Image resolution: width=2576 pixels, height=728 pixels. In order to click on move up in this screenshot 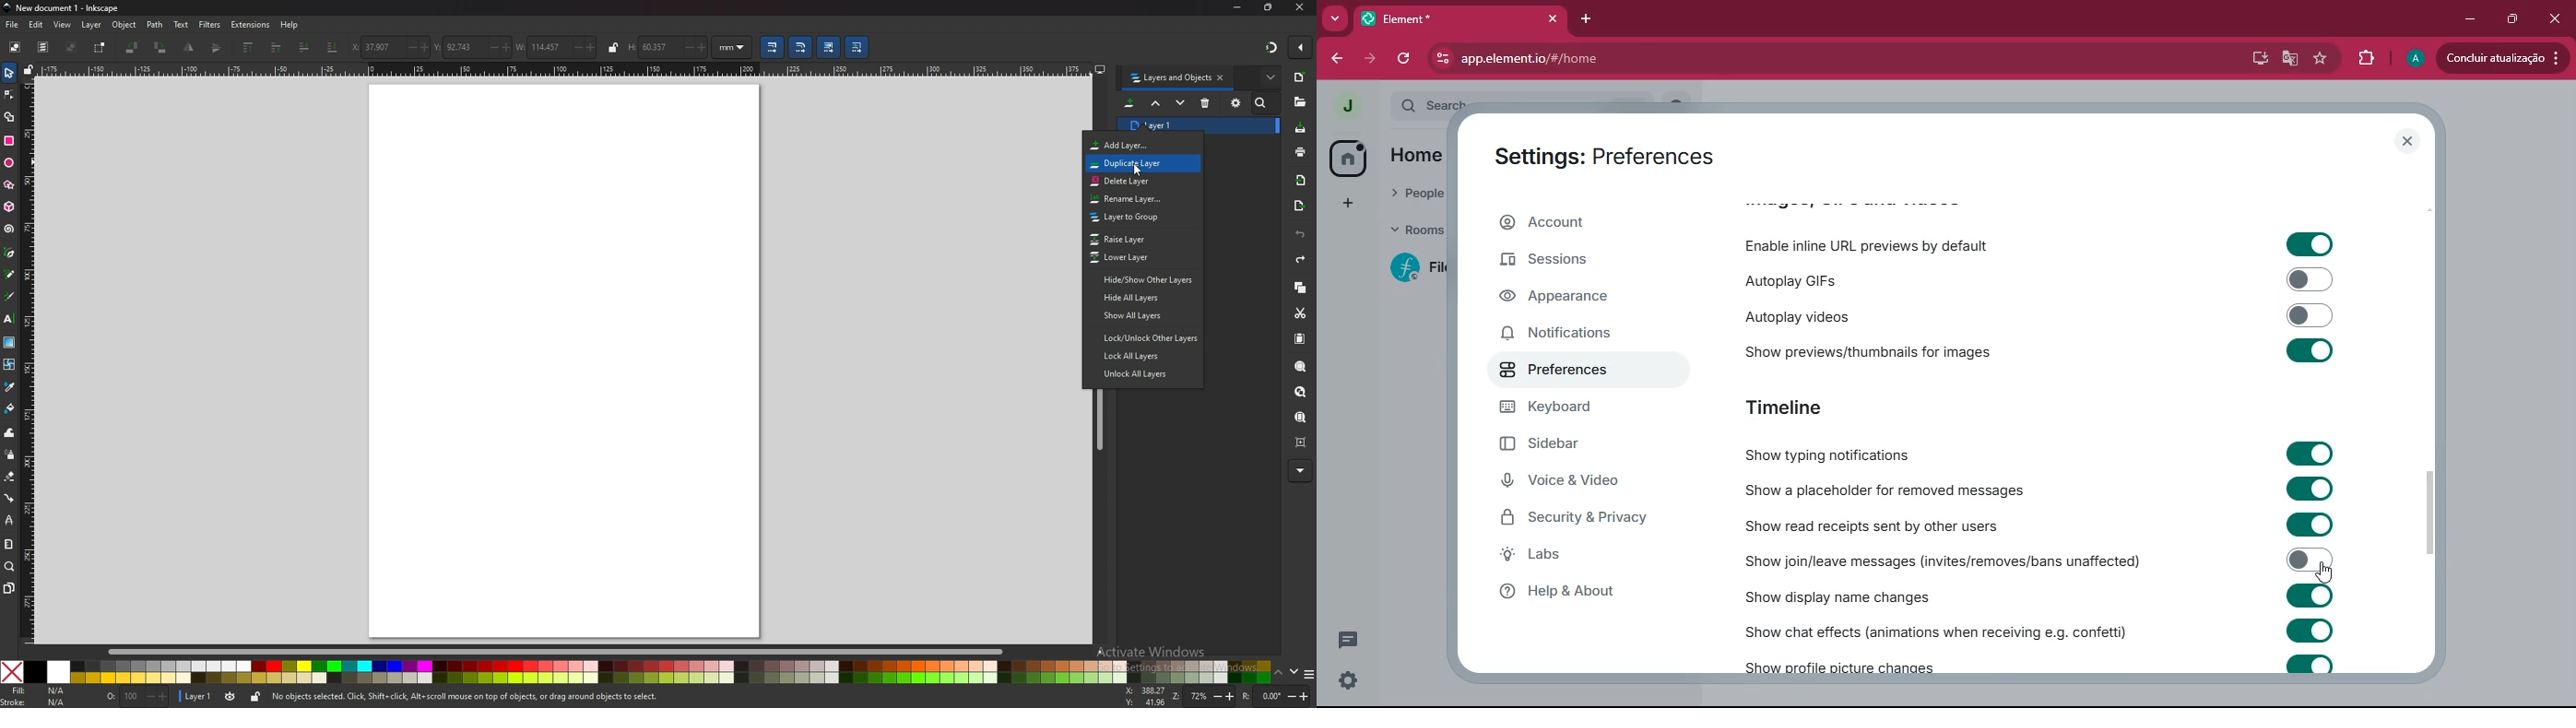, I will do `click(1157, 102)`.